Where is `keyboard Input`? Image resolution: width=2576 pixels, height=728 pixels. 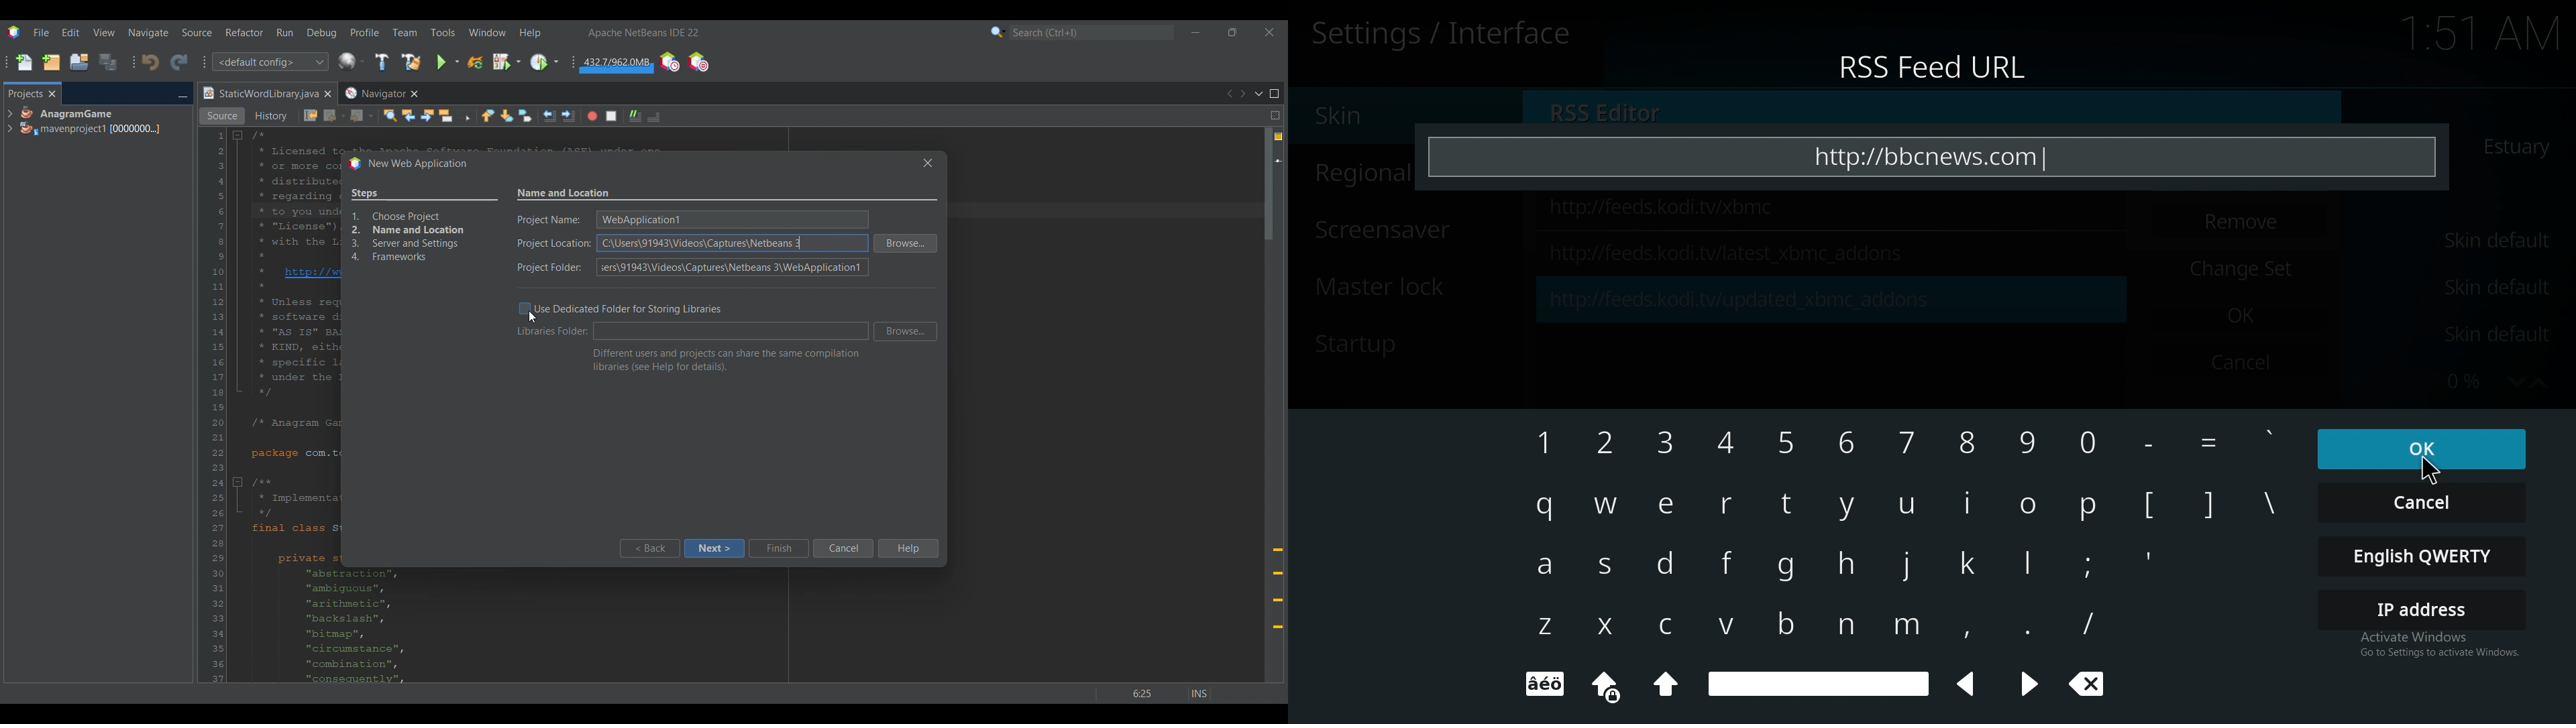
keyboard Input is located at coordinates (2029, 445).